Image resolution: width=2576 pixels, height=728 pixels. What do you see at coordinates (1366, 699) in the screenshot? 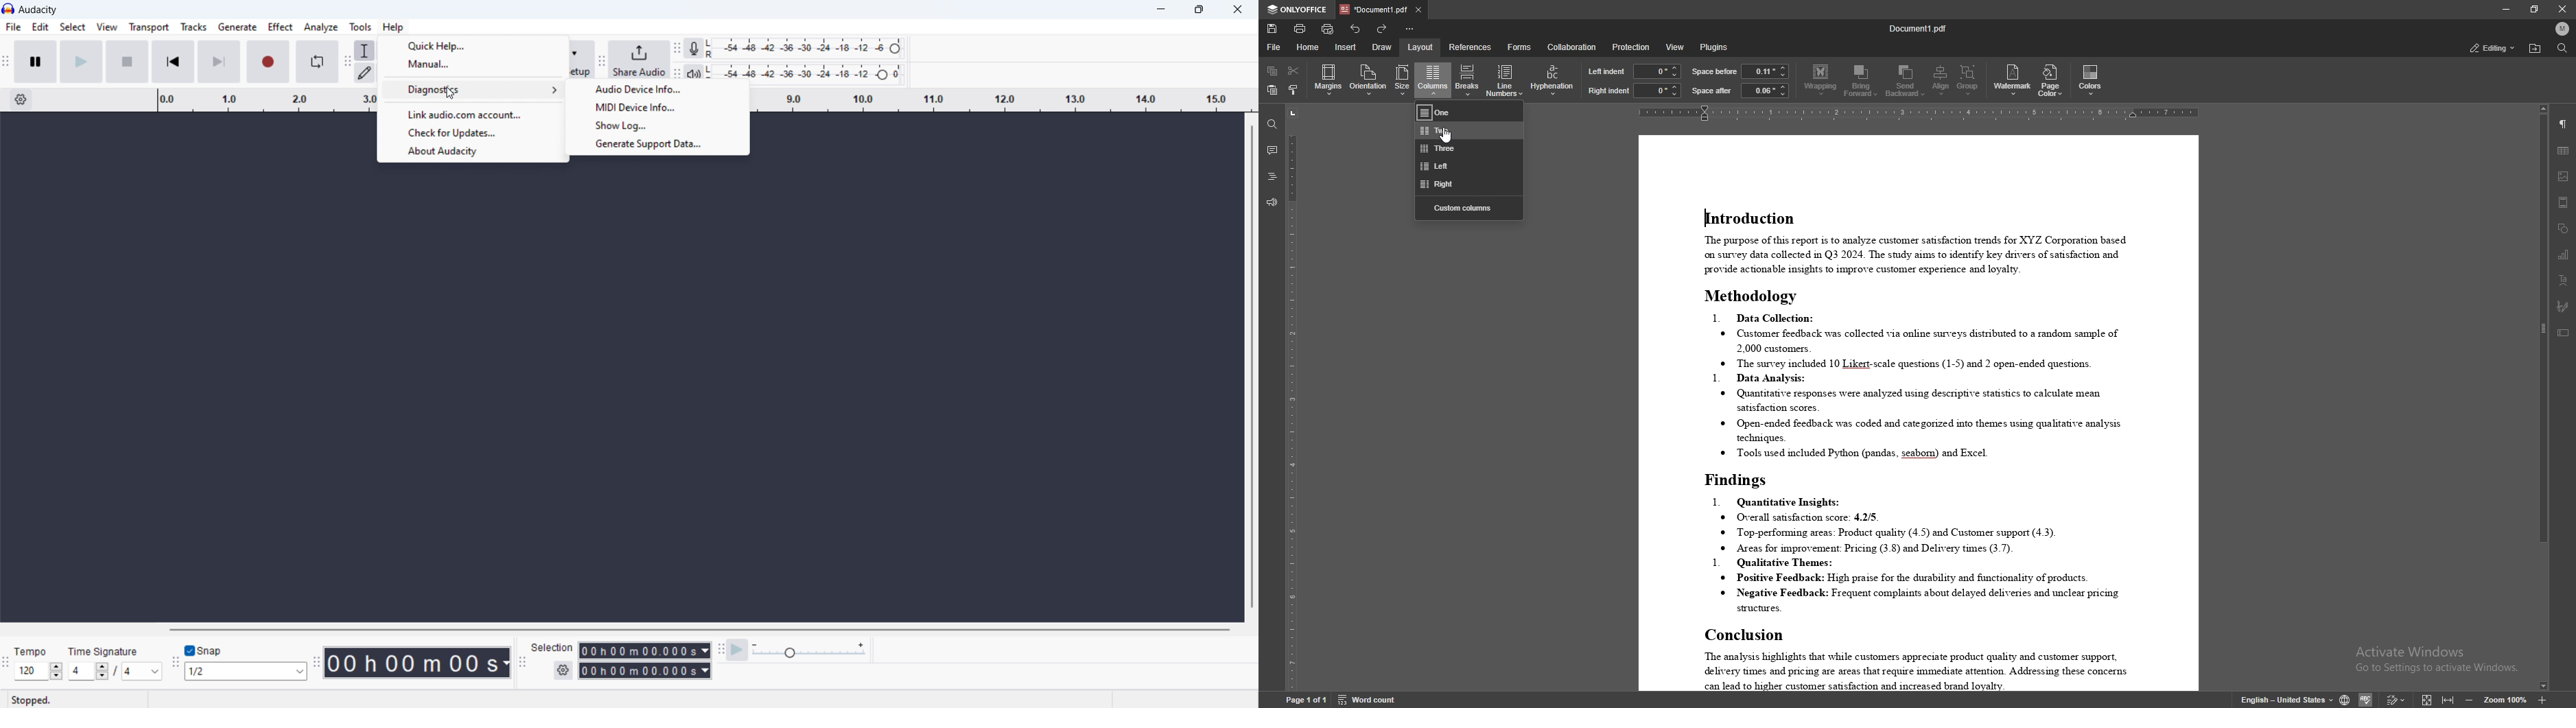
I see `word count` at bounding box center [1366, 699].